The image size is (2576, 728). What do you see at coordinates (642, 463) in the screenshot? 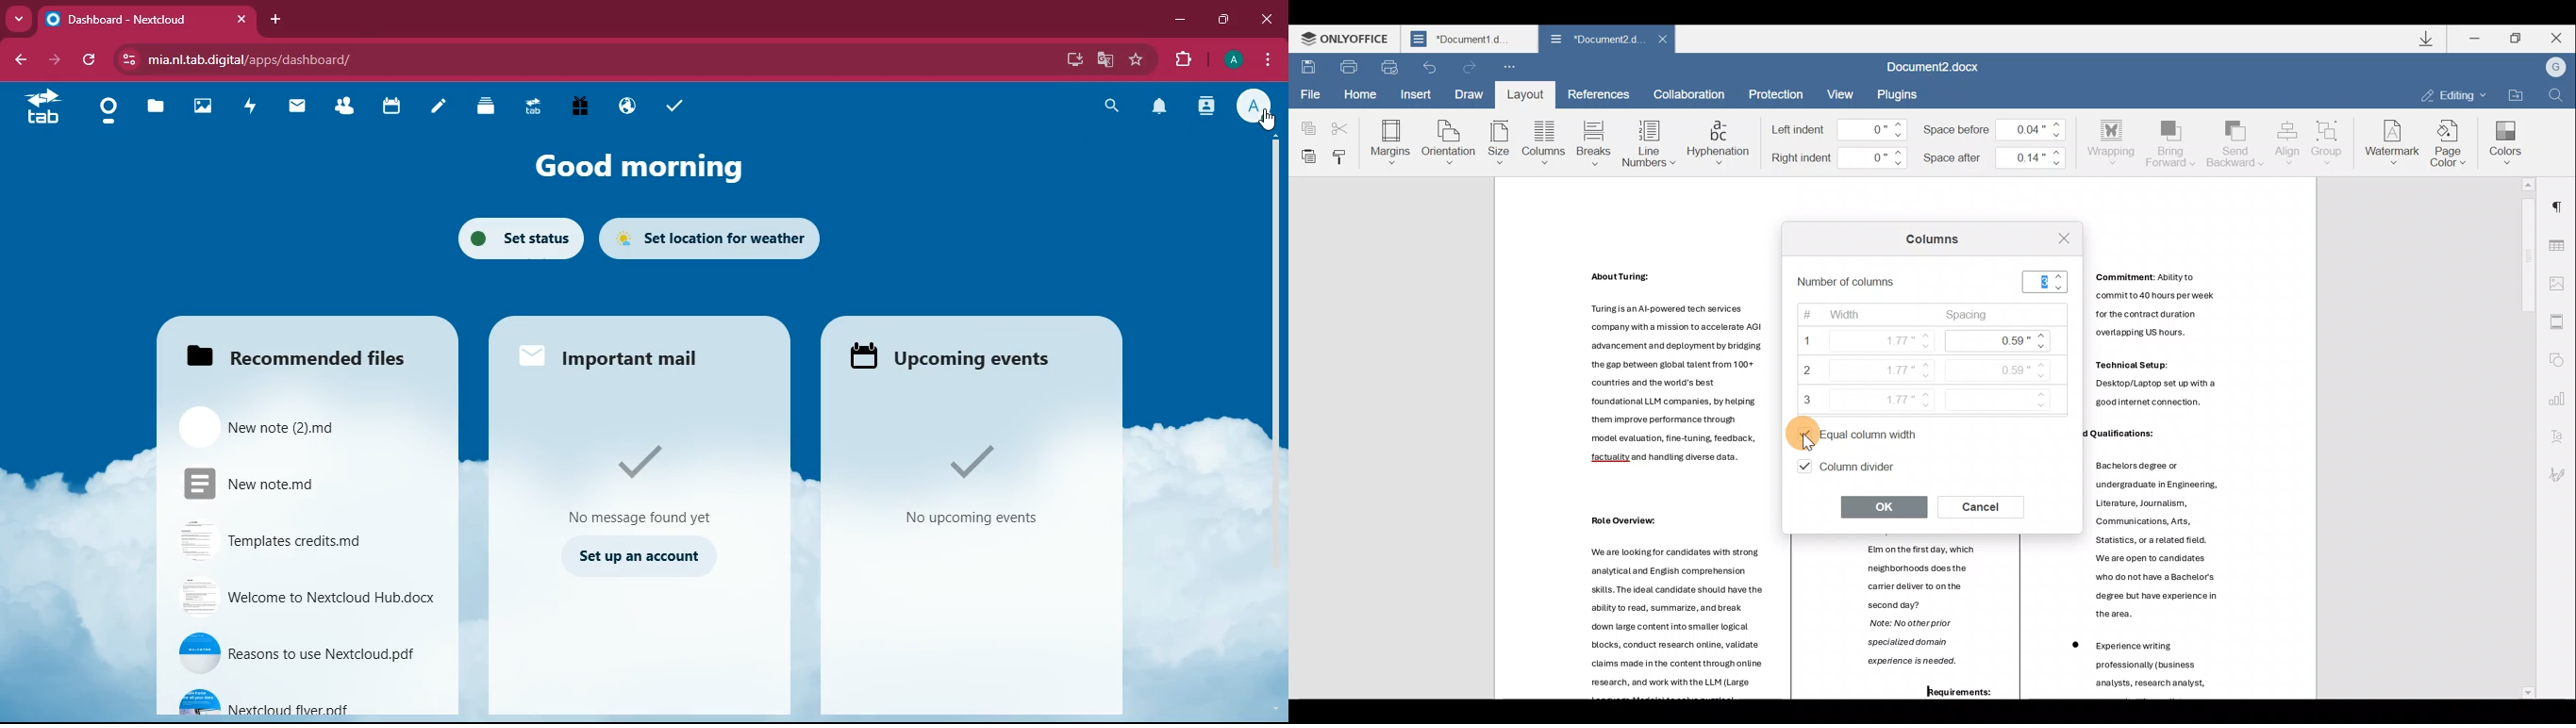
I see `Tick` at bounding box center [642, 463].